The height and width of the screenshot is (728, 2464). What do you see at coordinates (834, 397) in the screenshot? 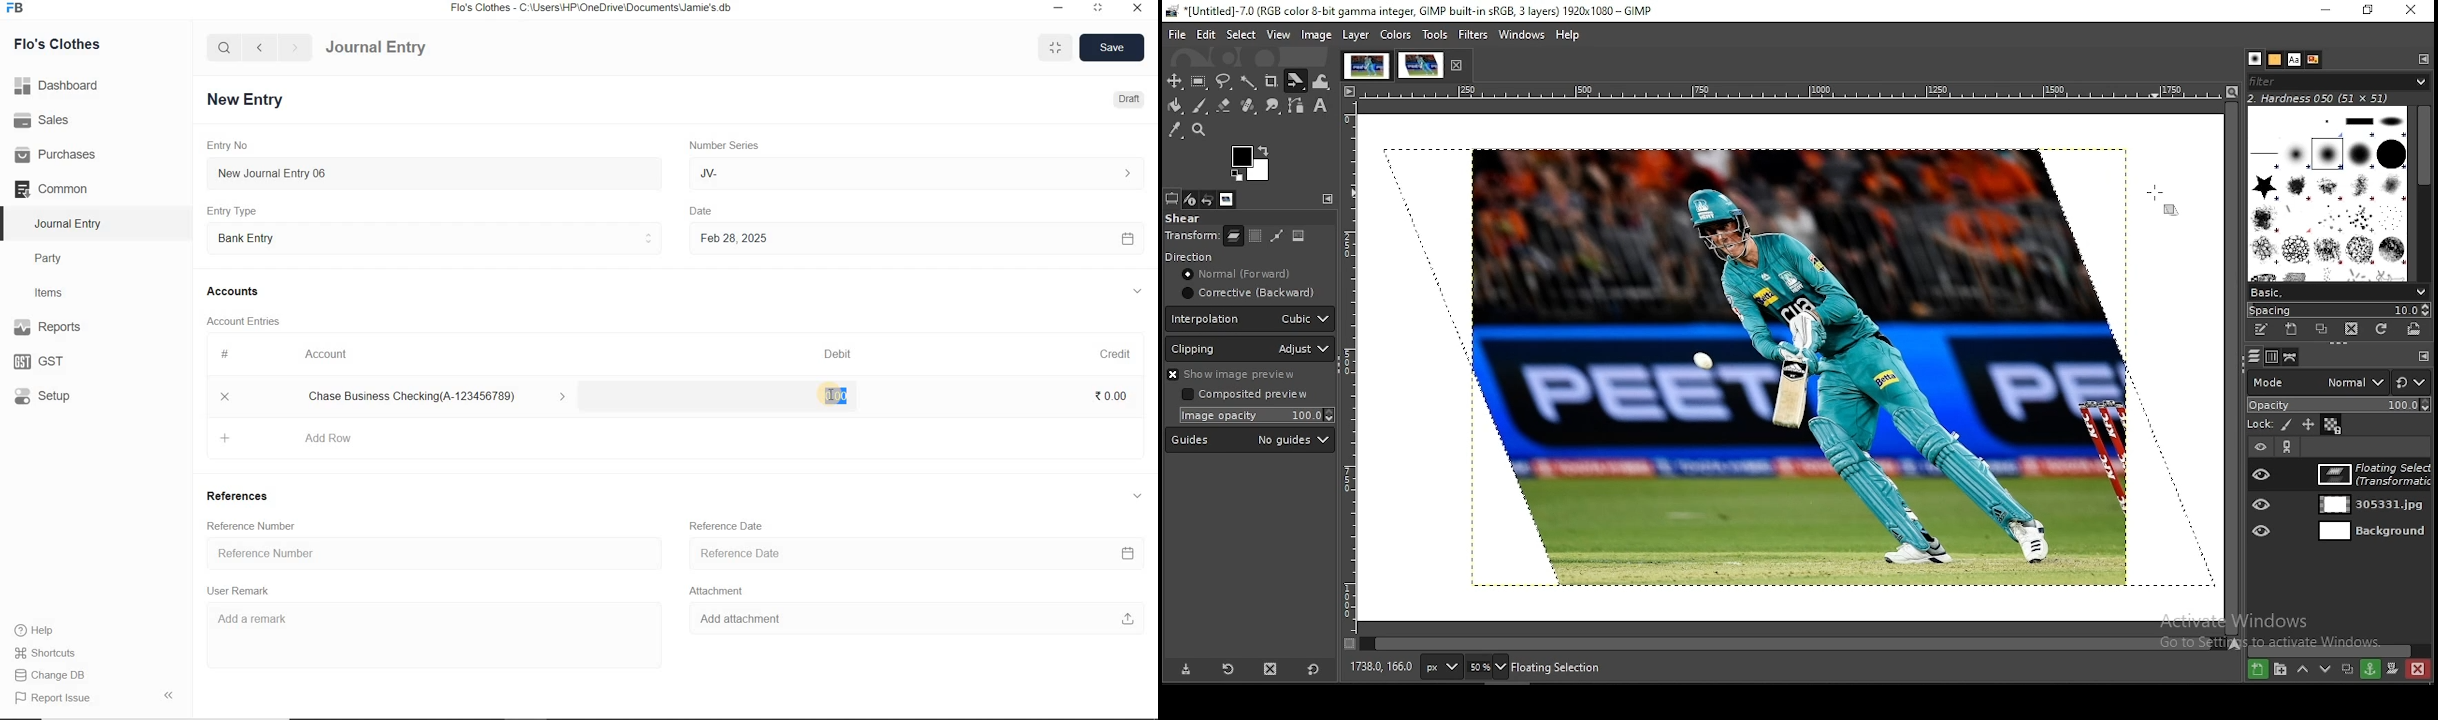
I see `cursor` at bounding box center [834, 397].